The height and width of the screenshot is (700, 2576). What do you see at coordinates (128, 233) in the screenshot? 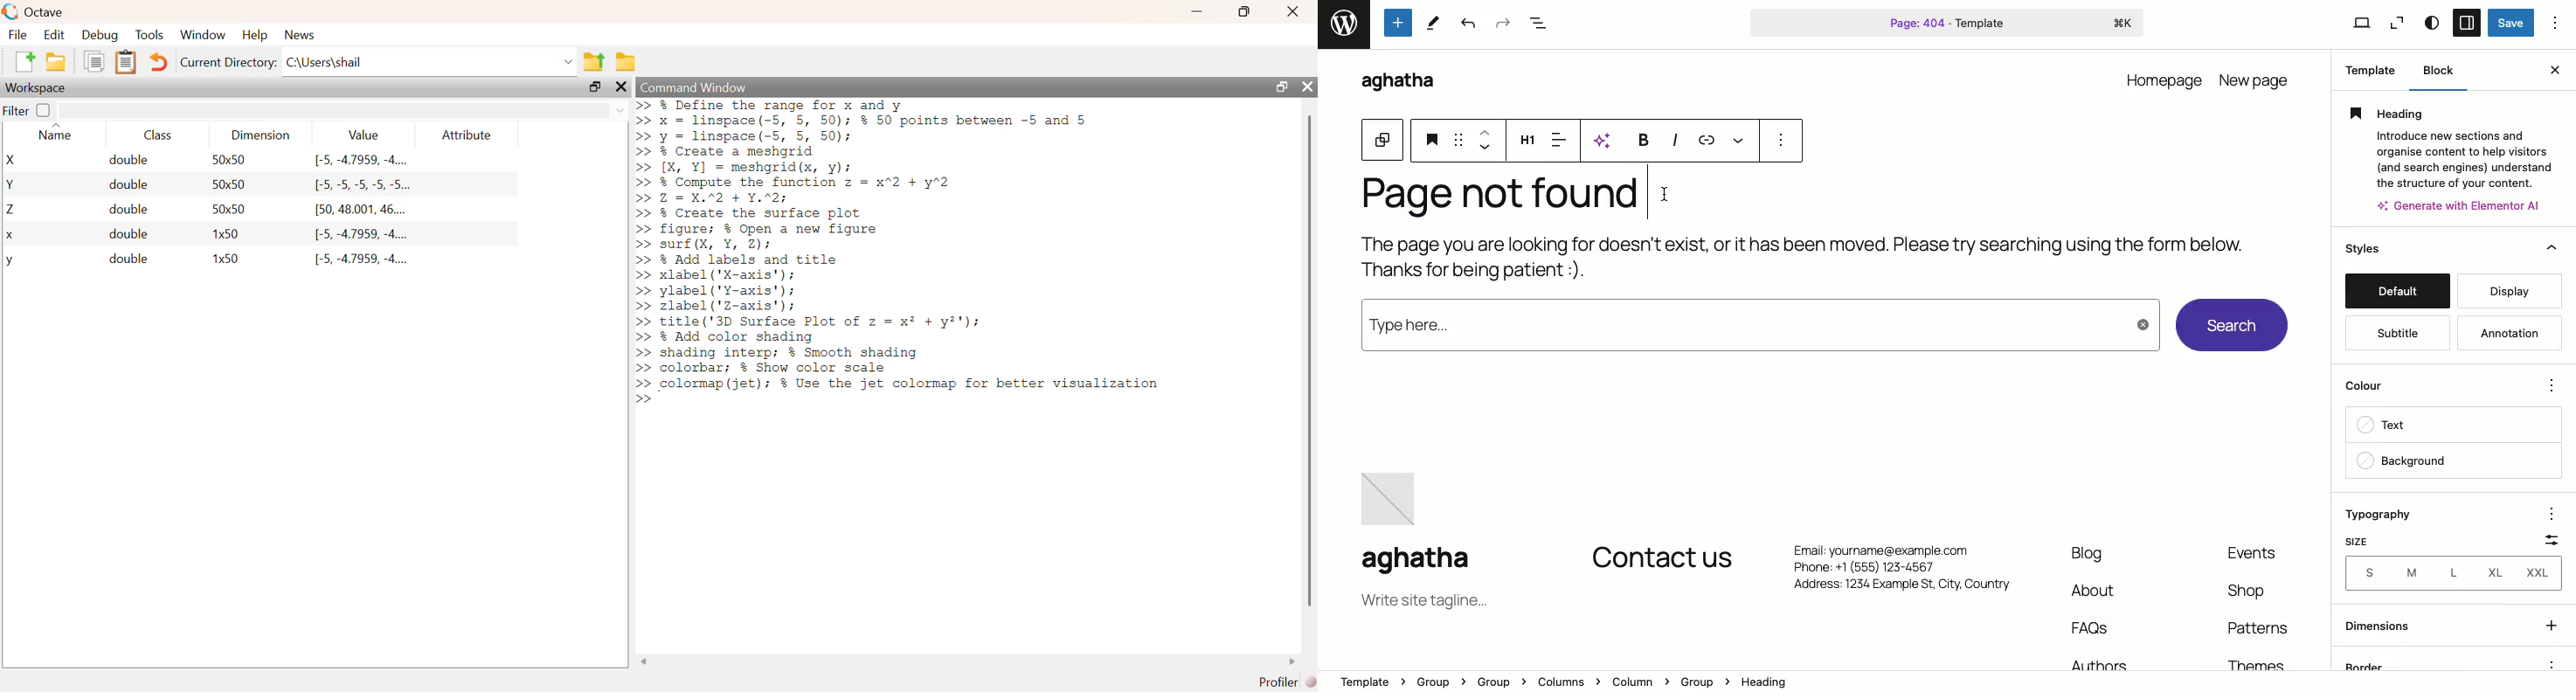
I see `double` at bounding box center [128, 233].